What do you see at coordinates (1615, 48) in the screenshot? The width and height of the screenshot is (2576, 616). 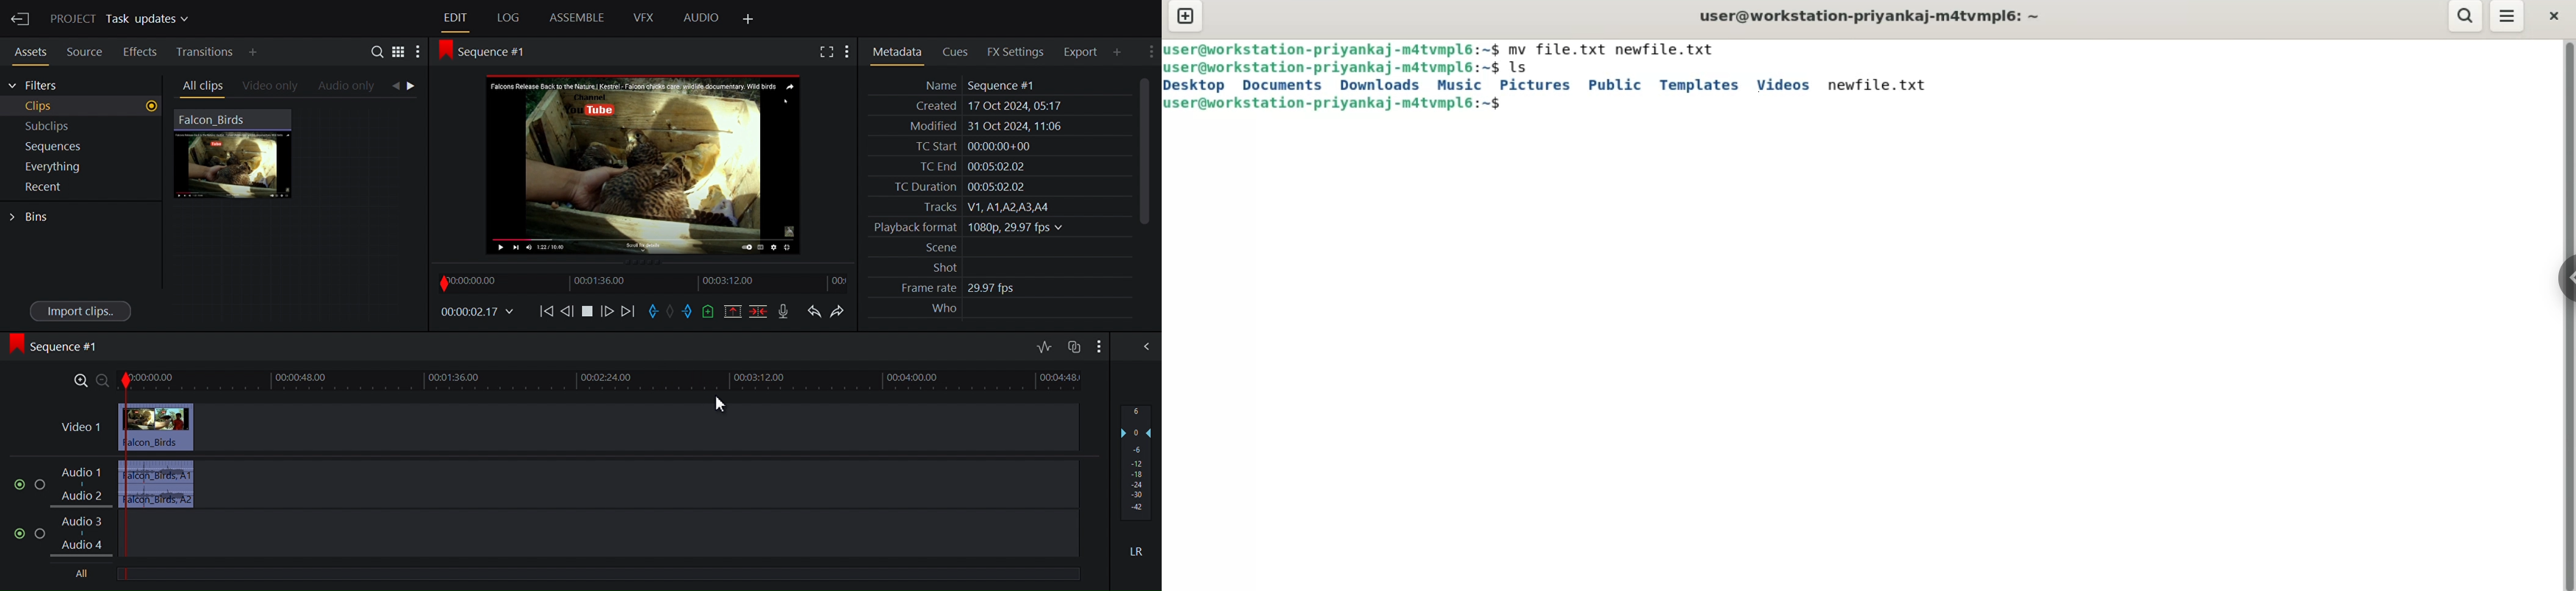 I see `mv file.txt newfile.txt` at bounding box center [1615, 48].